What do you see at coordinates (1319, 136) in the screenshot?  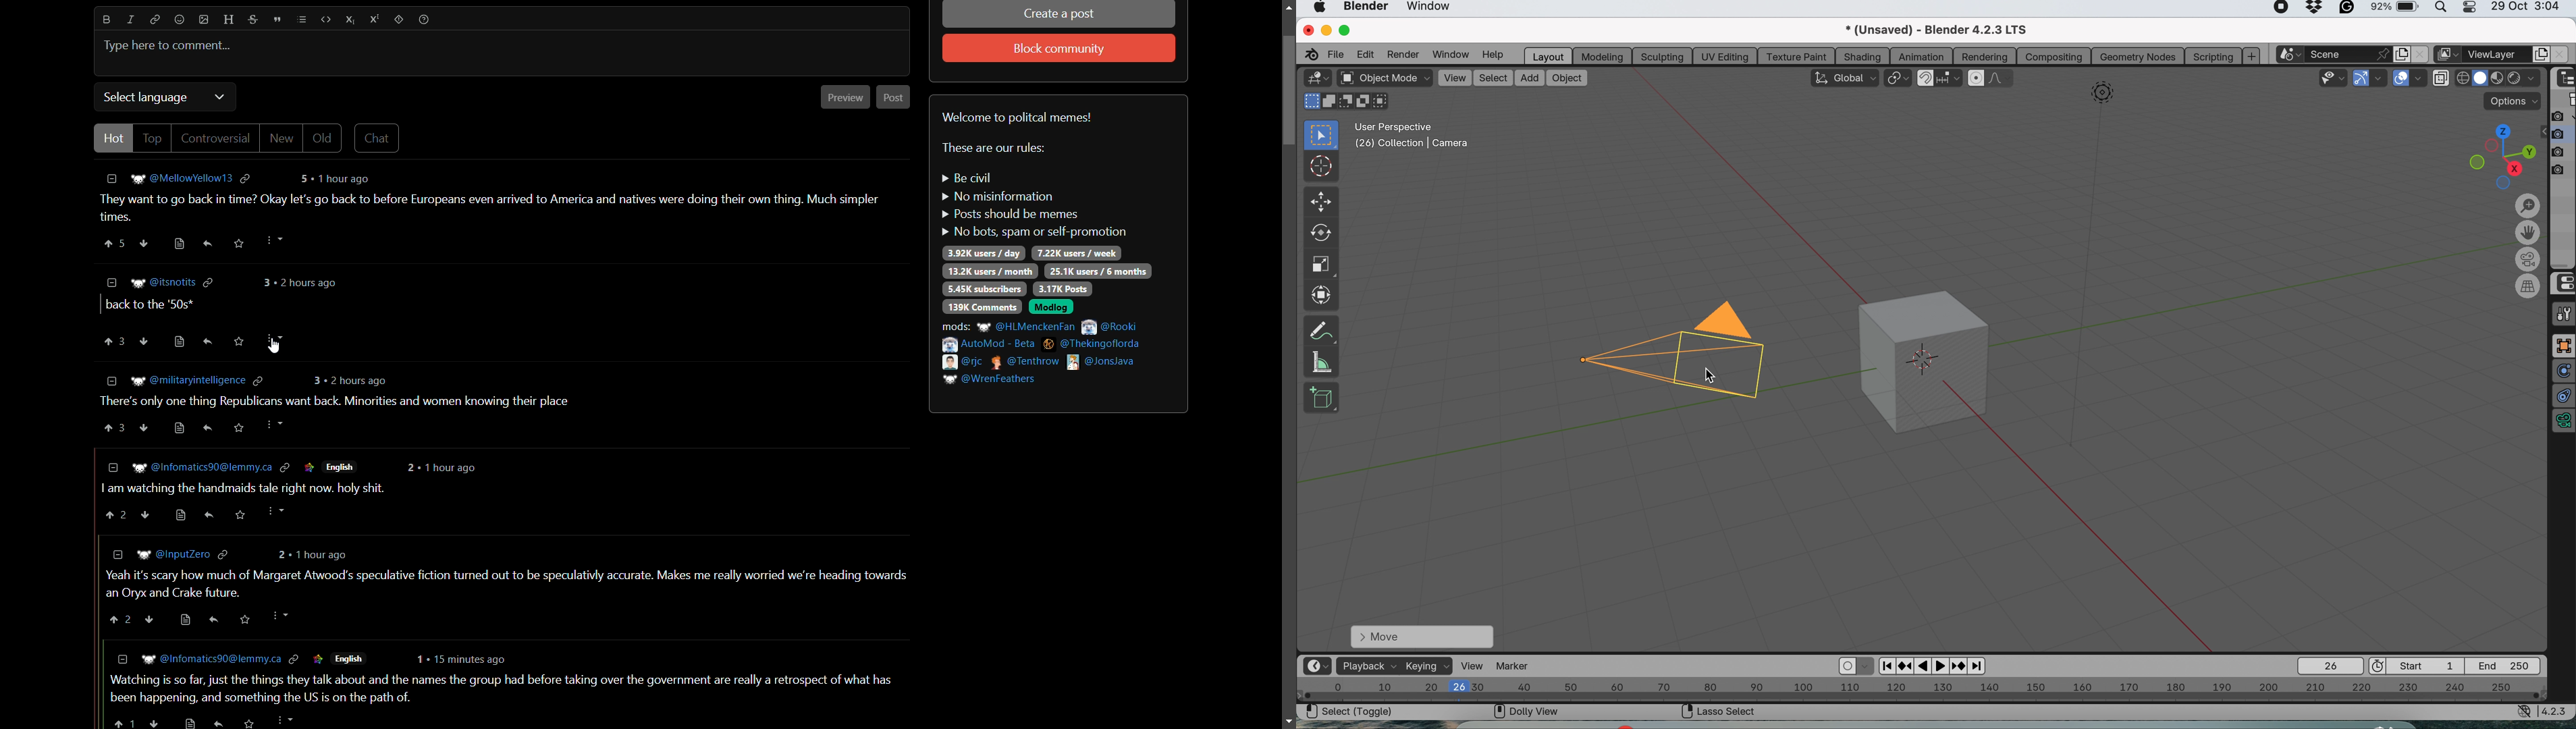 I see `select box` at bounding box center [1319, 136].